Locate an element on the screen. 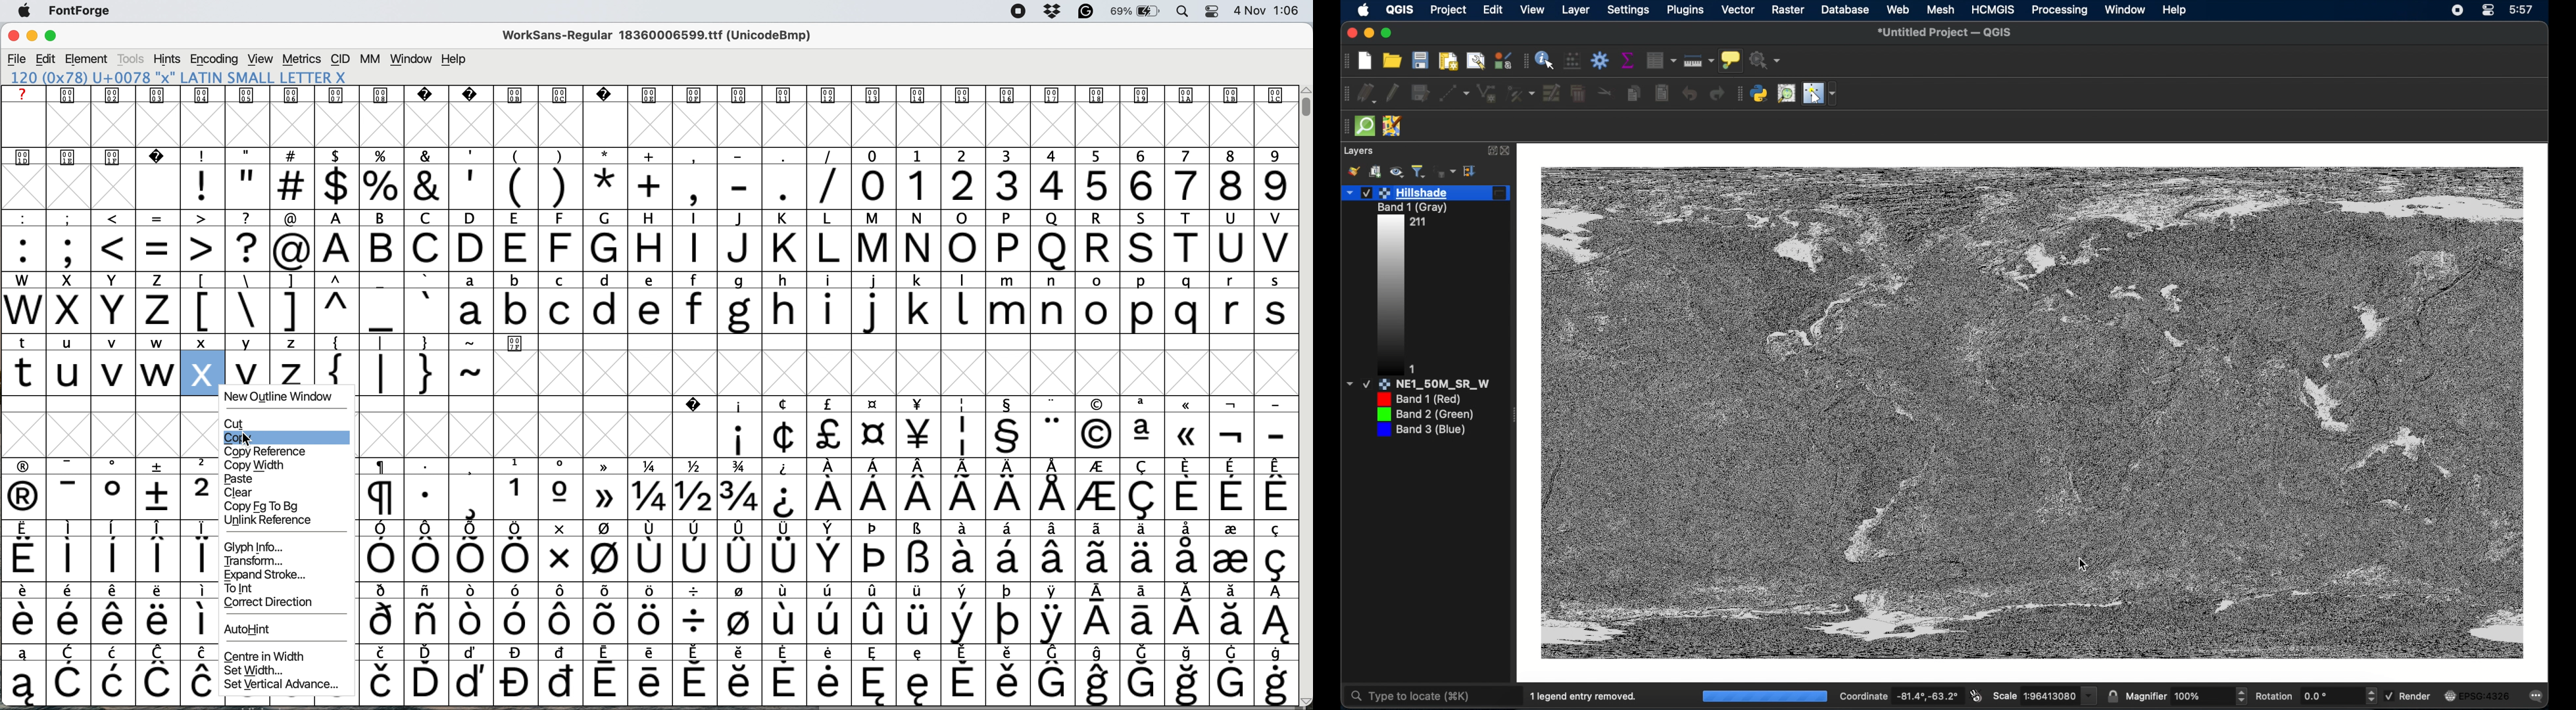 This screenshot has height=728, width=2576. hillshade effect applied to DEM layer is located at coordinates (2032, 414).